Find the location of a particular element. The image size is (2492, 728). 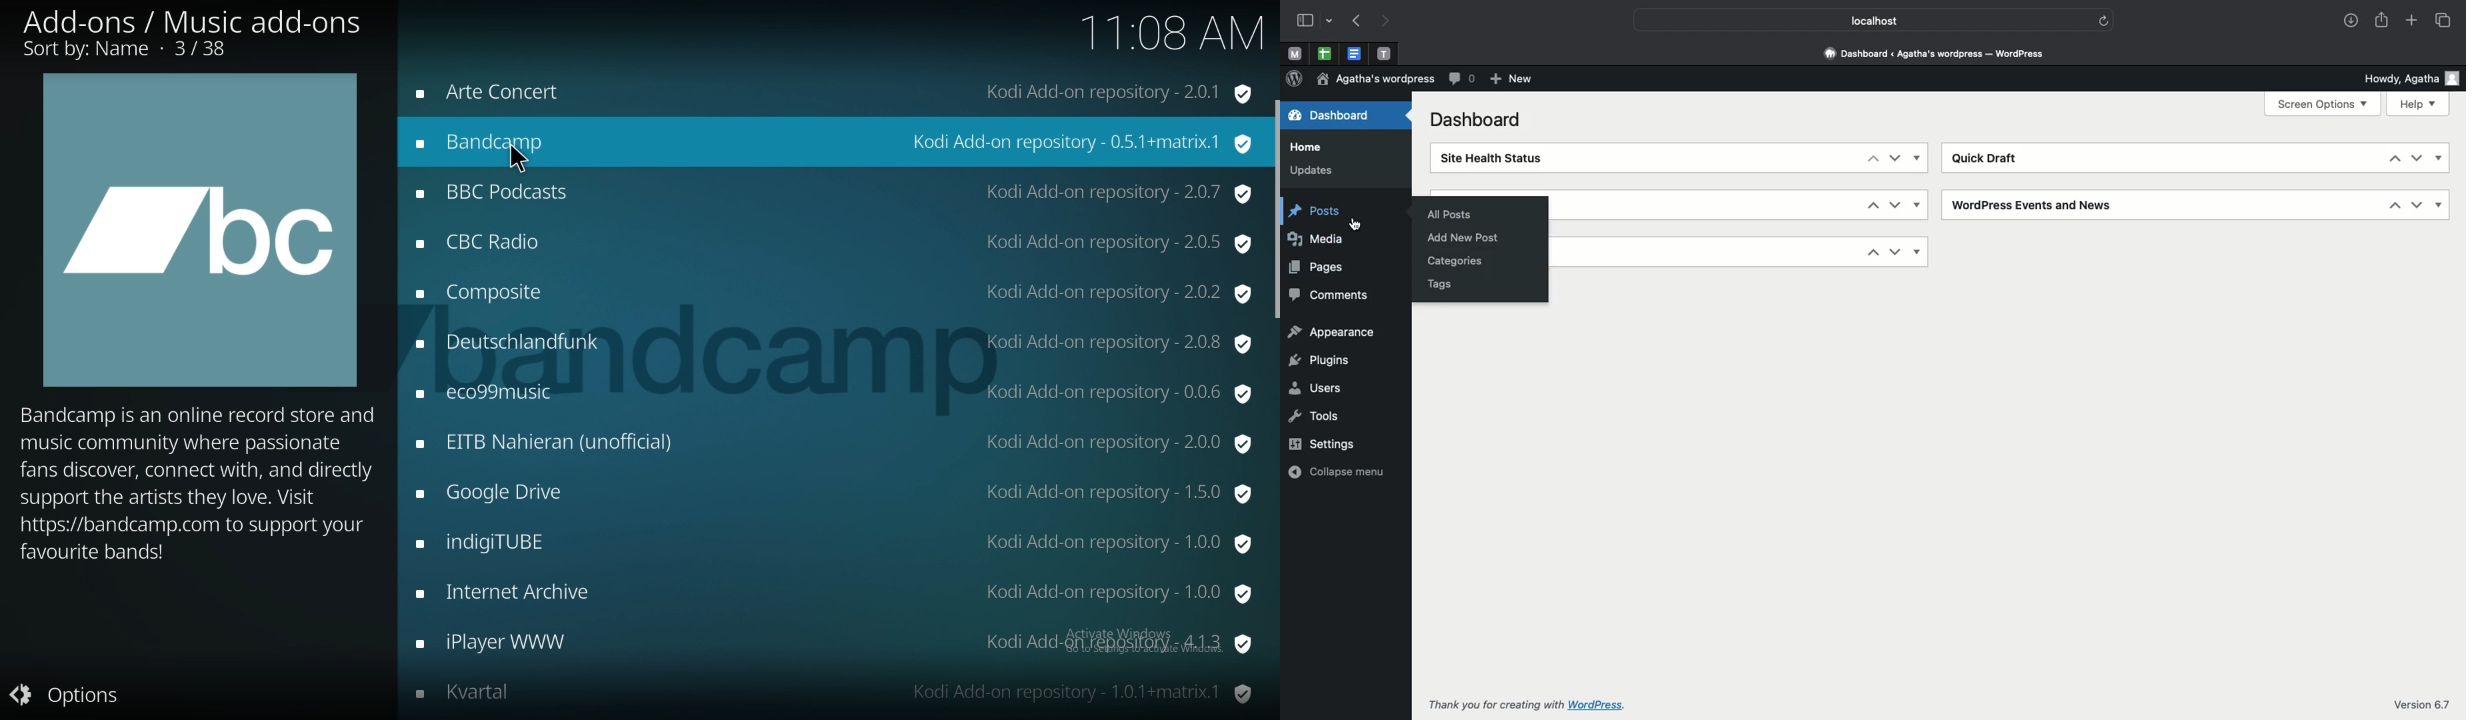

Down is located at coordinates (1895, 205).